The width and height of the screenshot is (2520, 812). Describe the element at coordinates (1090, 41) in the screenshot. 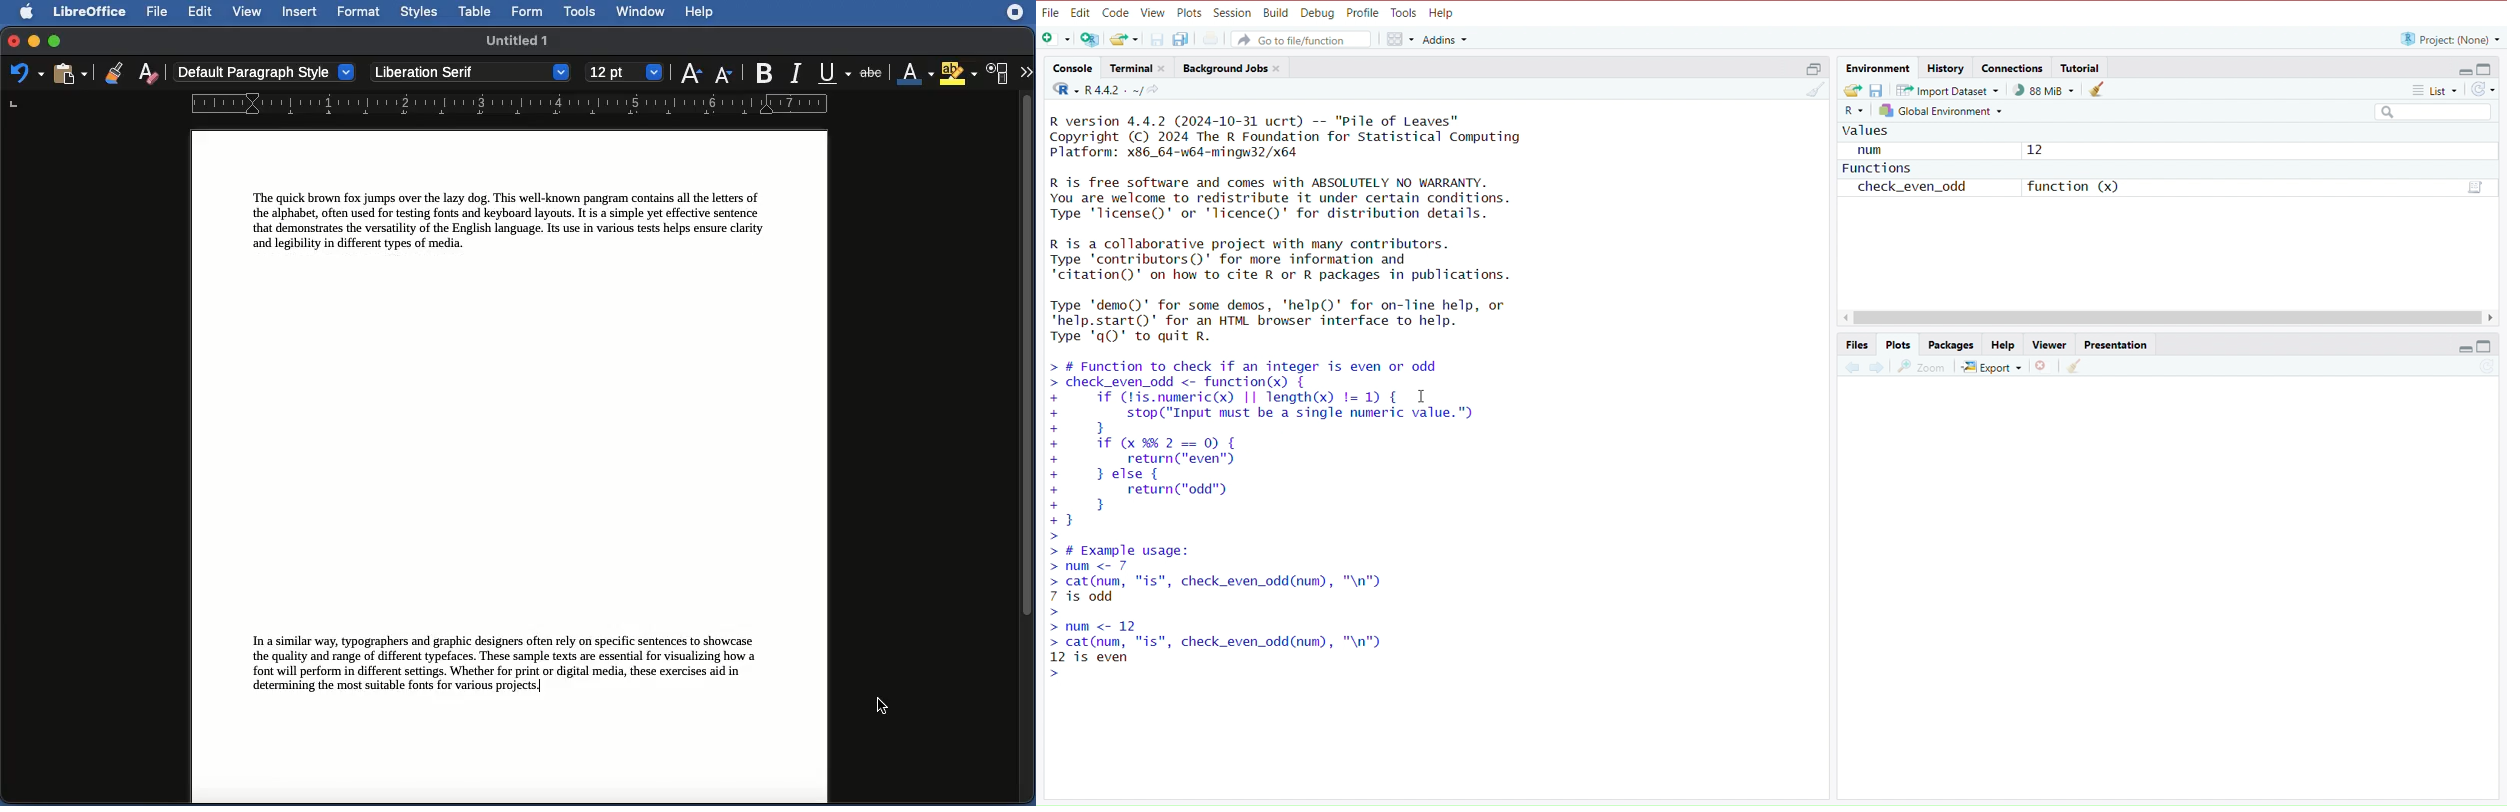

I see `create a project` at that location.